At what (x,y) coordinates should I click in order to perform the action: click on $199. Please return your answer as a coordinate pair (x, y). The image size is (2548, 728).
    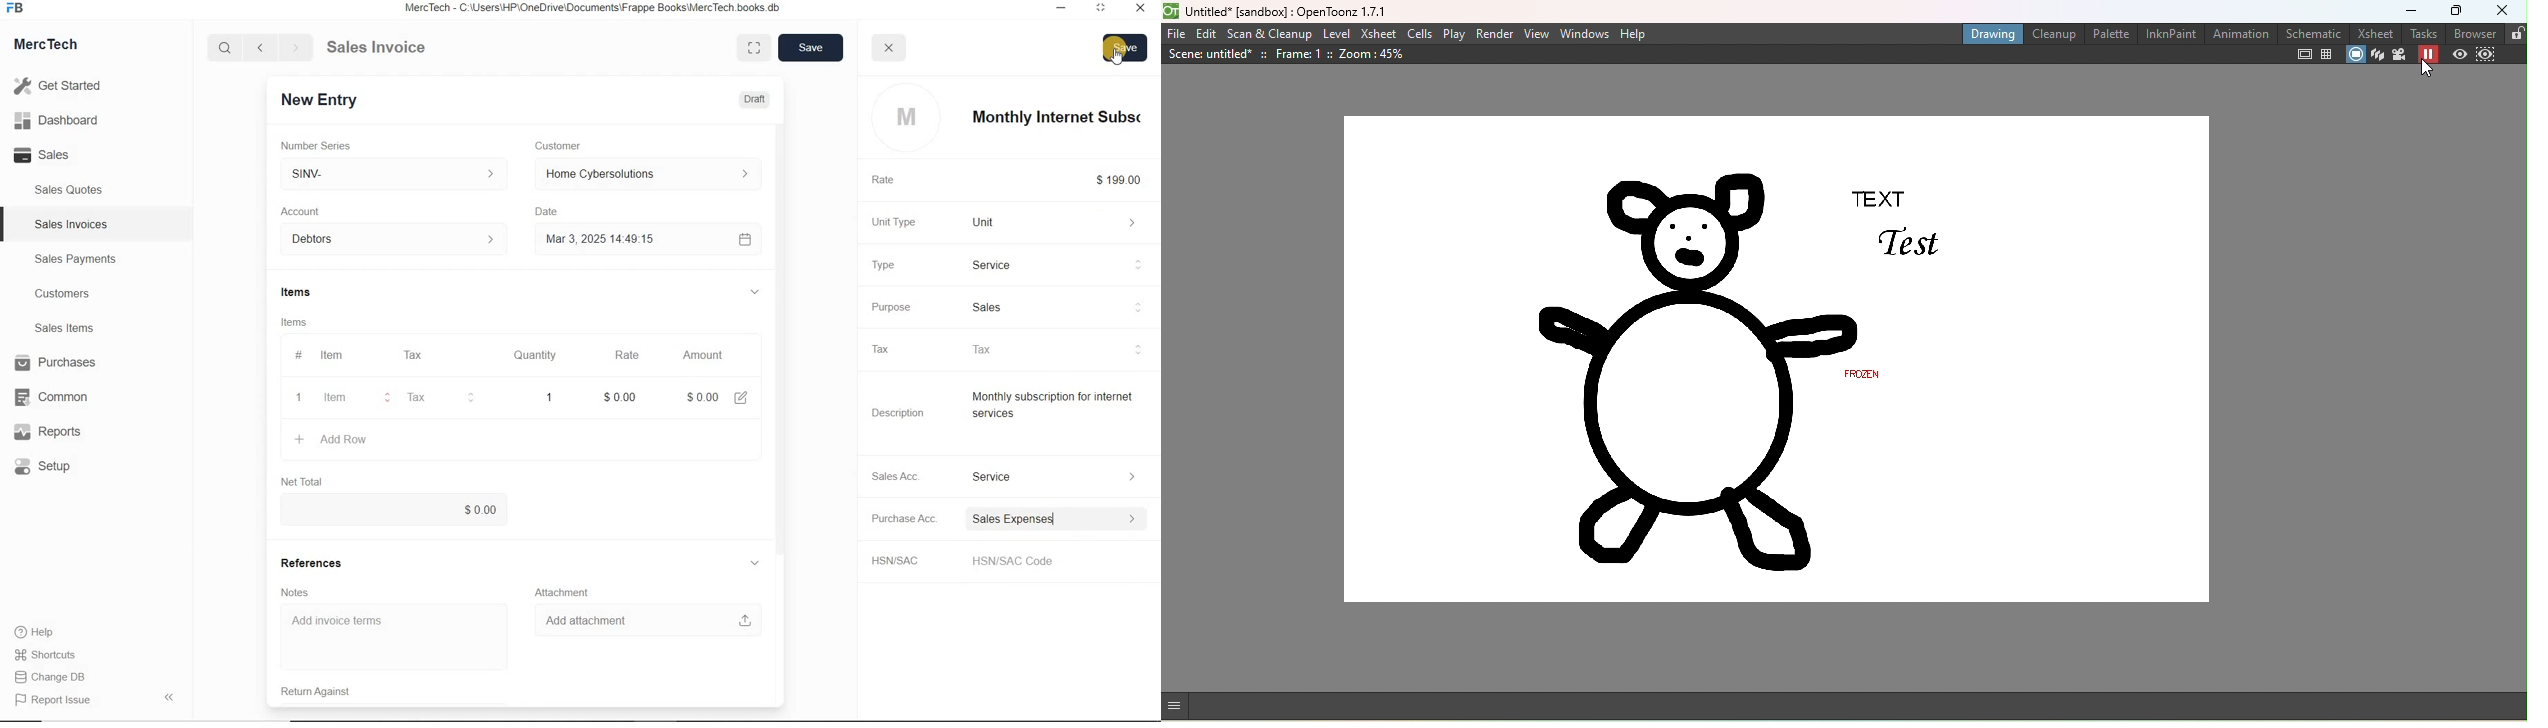
    Looking at the image, I should click on (1114, 180).